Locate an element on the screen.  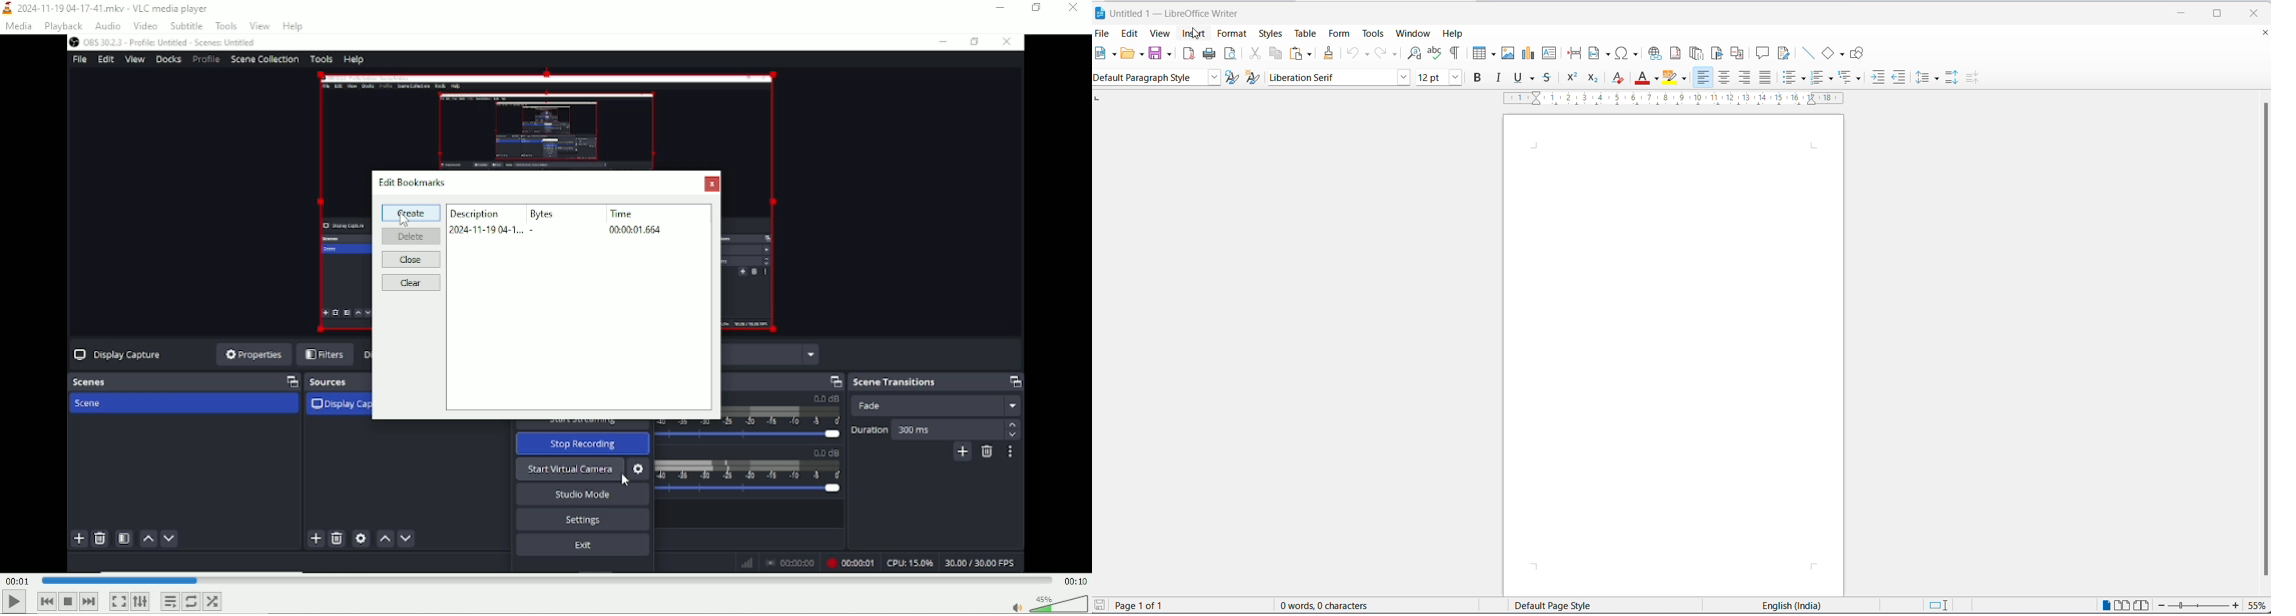
Page 1 of 1 is located at coordinates (1159, 605).